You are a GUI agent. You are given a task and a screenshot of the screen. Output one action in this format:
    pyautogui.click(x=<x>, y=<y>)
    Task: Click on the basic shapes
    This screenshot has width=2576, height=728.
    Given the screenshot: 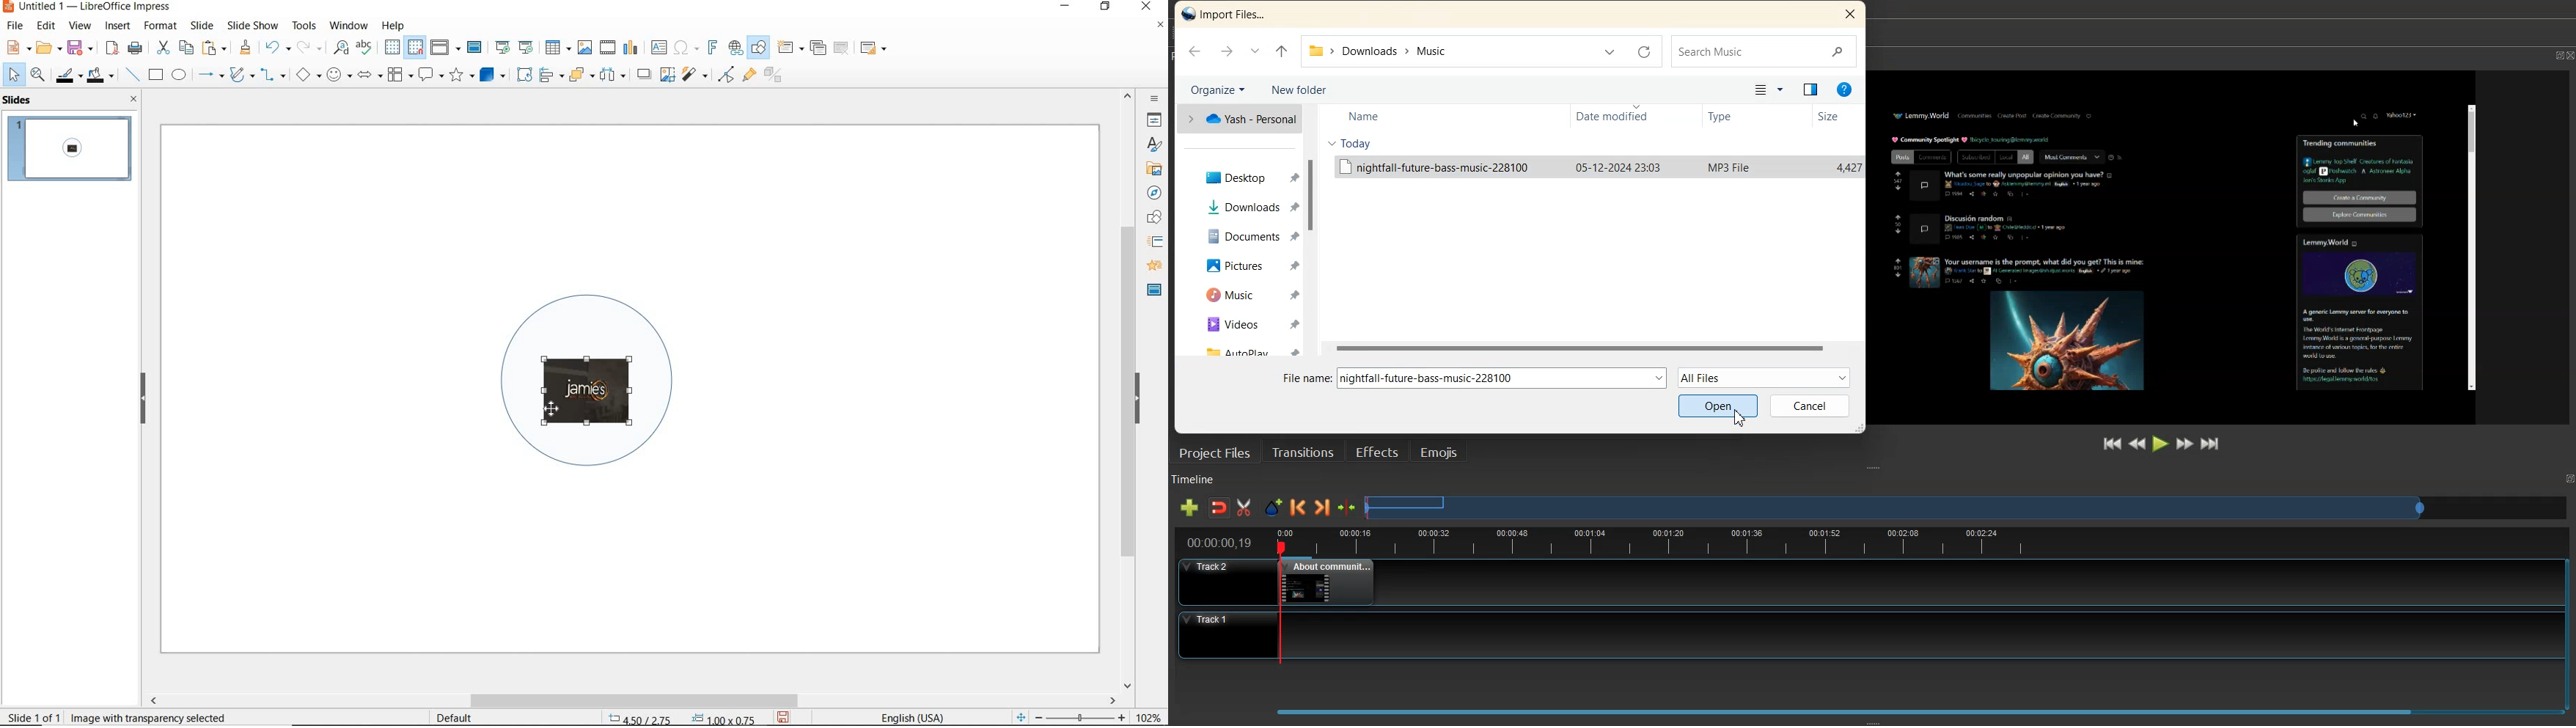 What is the action you would take?
    pyautogui.click(x=308, y=76)
    